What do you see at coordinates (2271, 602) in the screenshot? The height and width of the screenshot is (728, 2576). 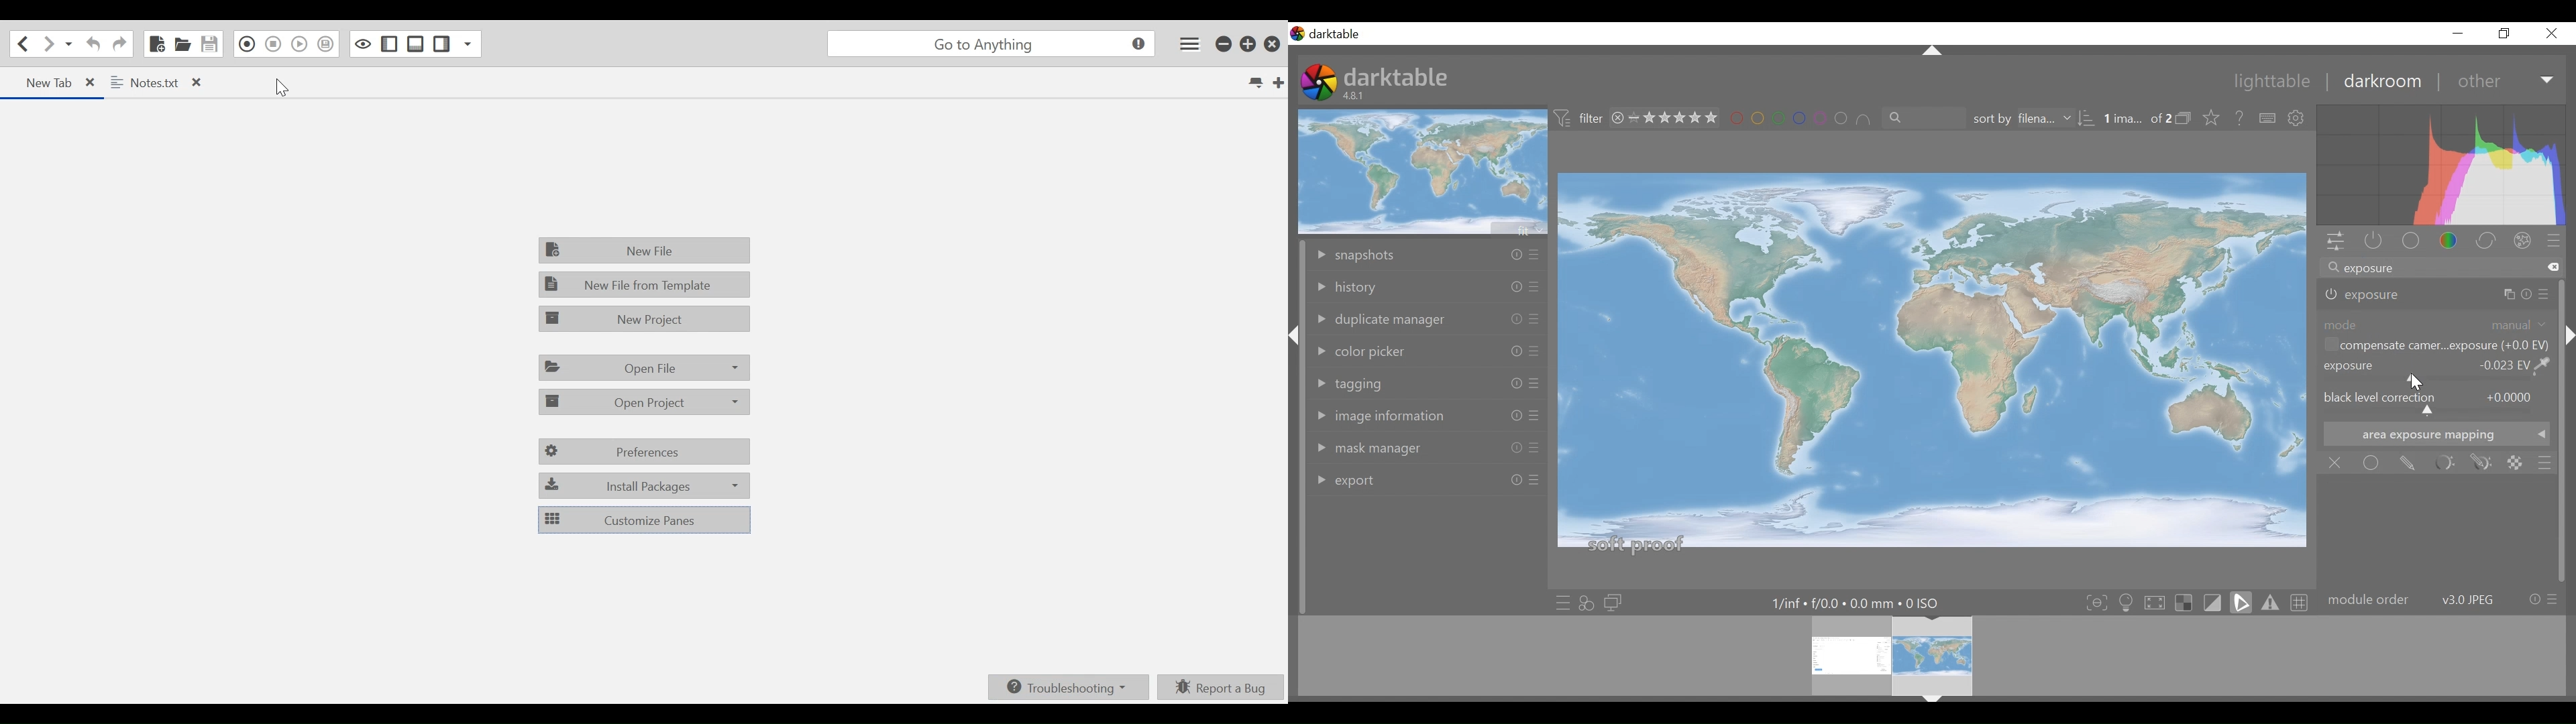 I see `toggle gamut checking` at bounding box center [2271, 602].